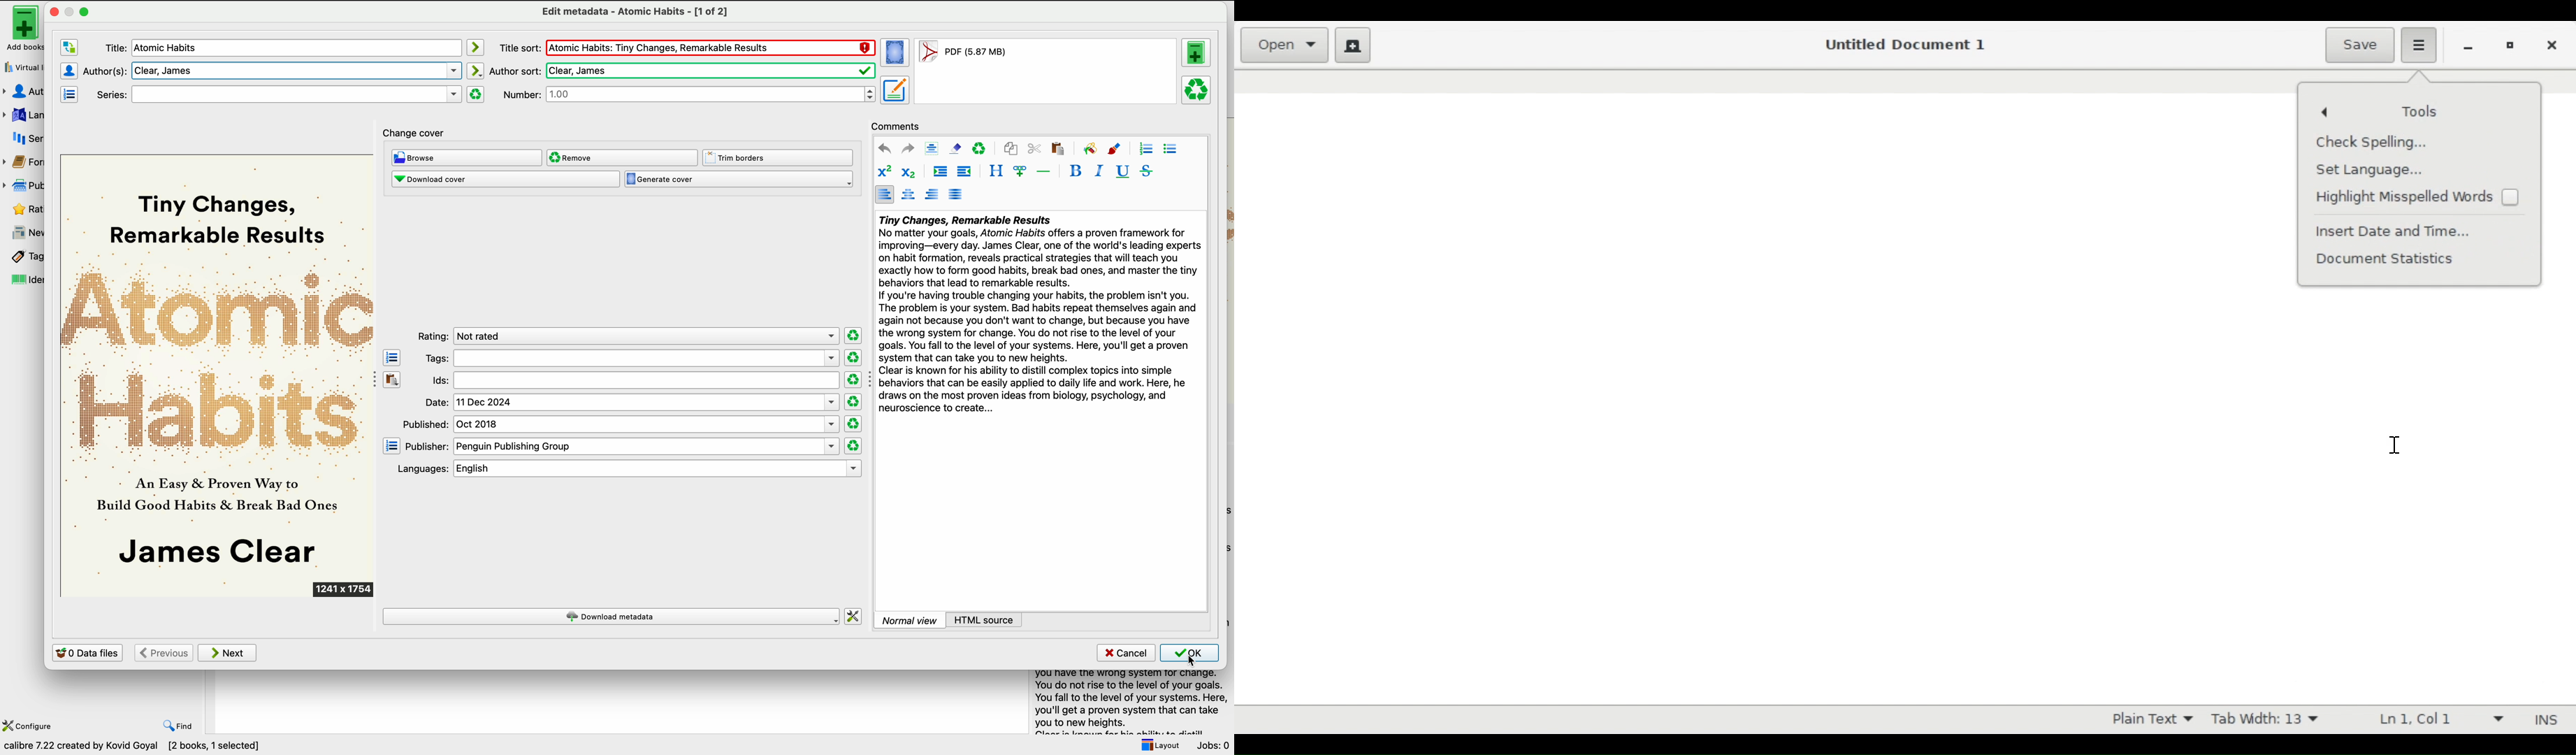 This screenshot has height=756, width=2576. What do you see at coordinates (505, 180) in the screenshot?
I see `download cover` at bounding box center [505, 180].